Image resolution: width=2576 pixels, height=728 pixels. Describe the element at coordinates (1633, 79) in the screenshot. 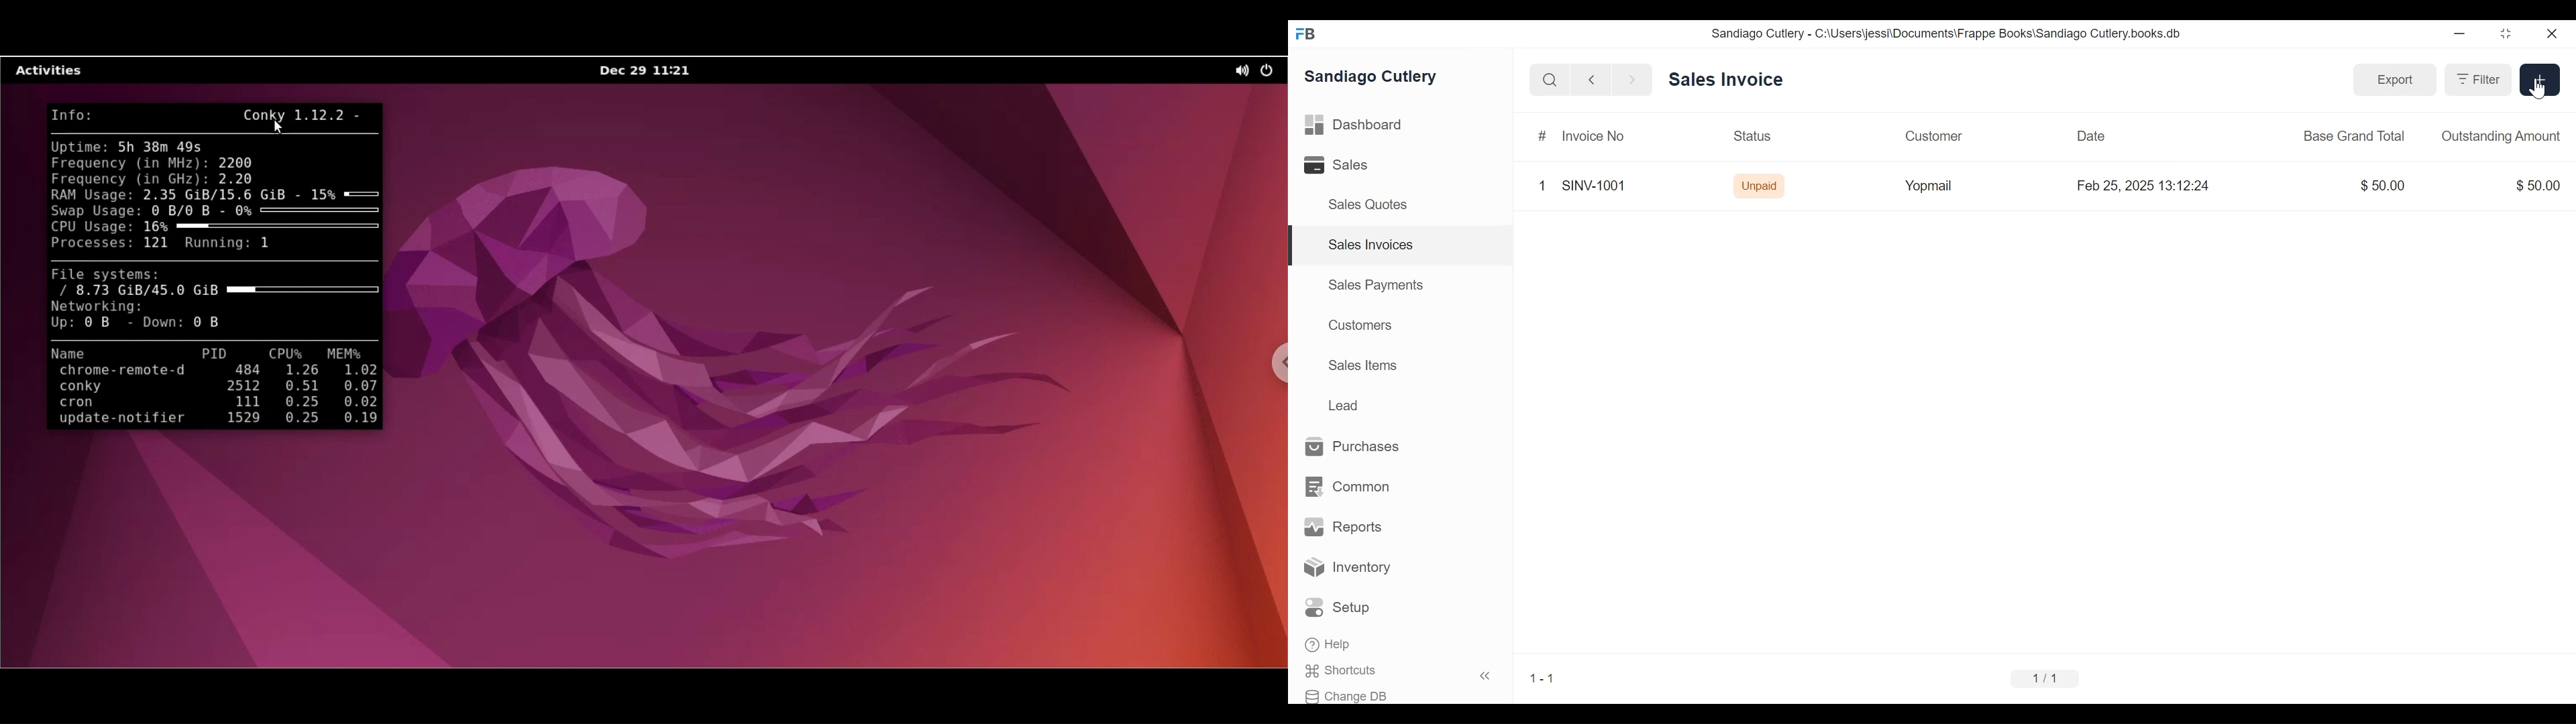

I see `forward` at that location.